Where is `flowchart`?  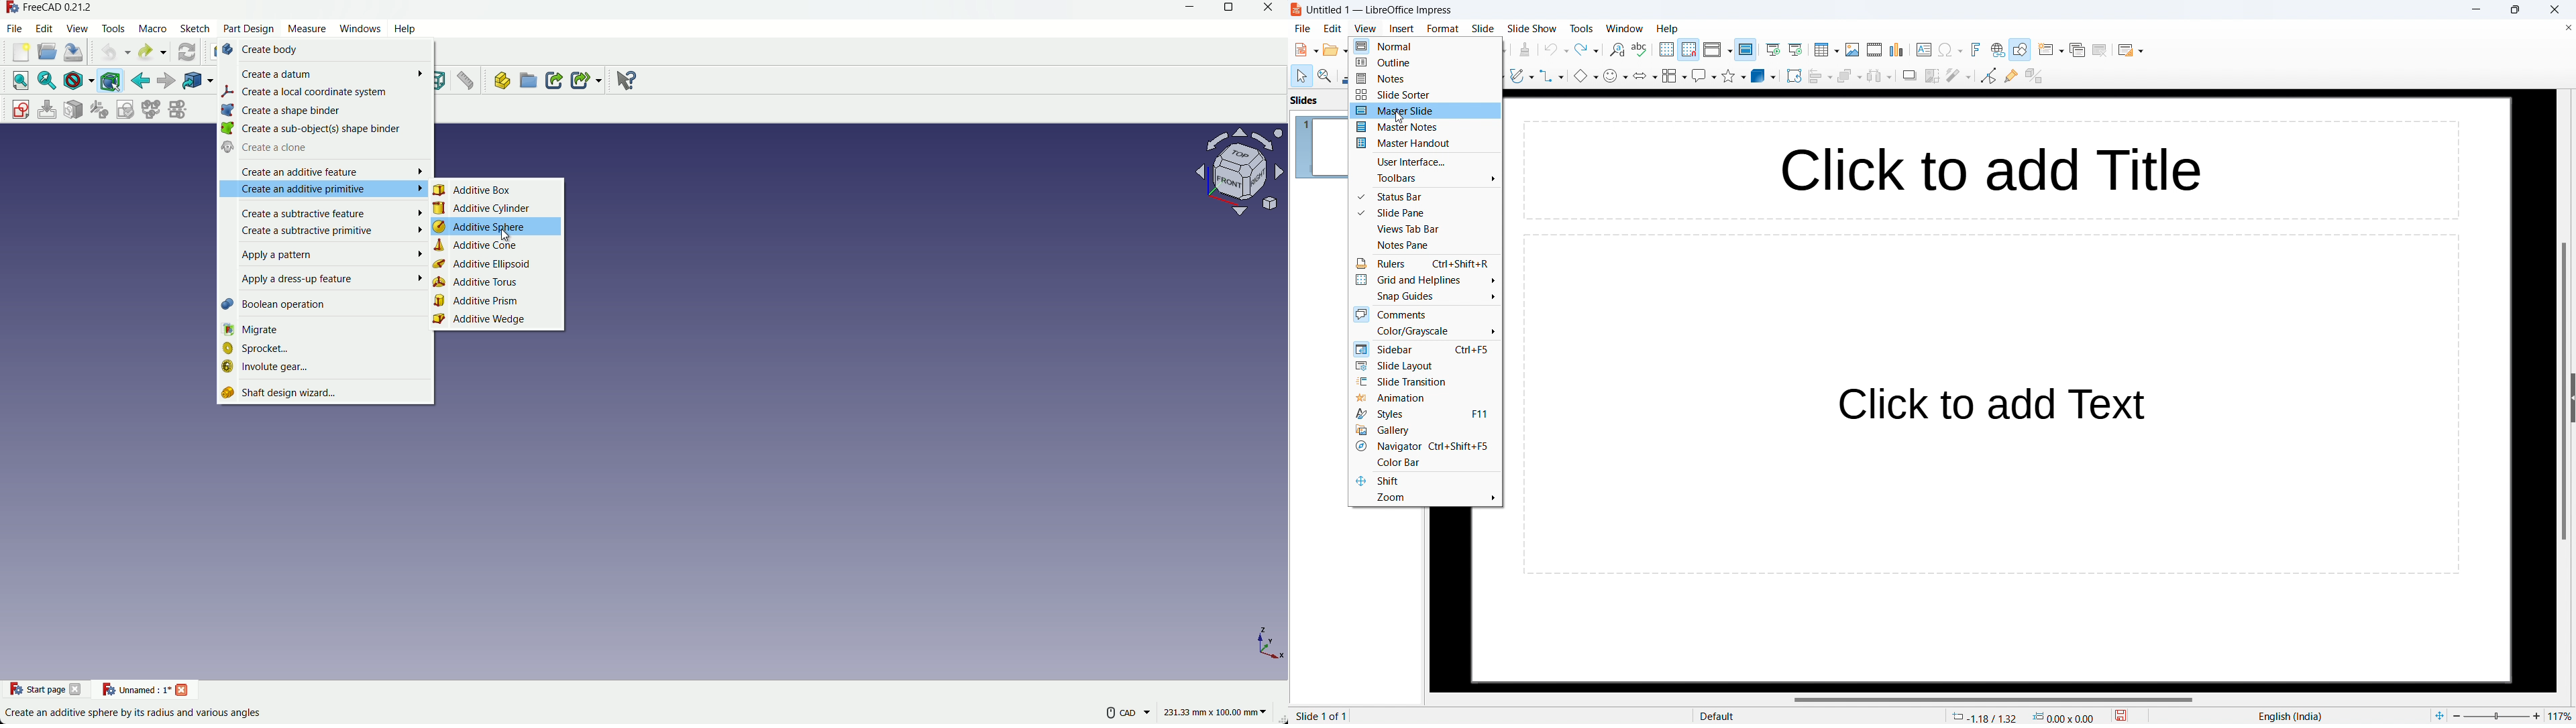
flowchart is located at coordinates (1674, 76).